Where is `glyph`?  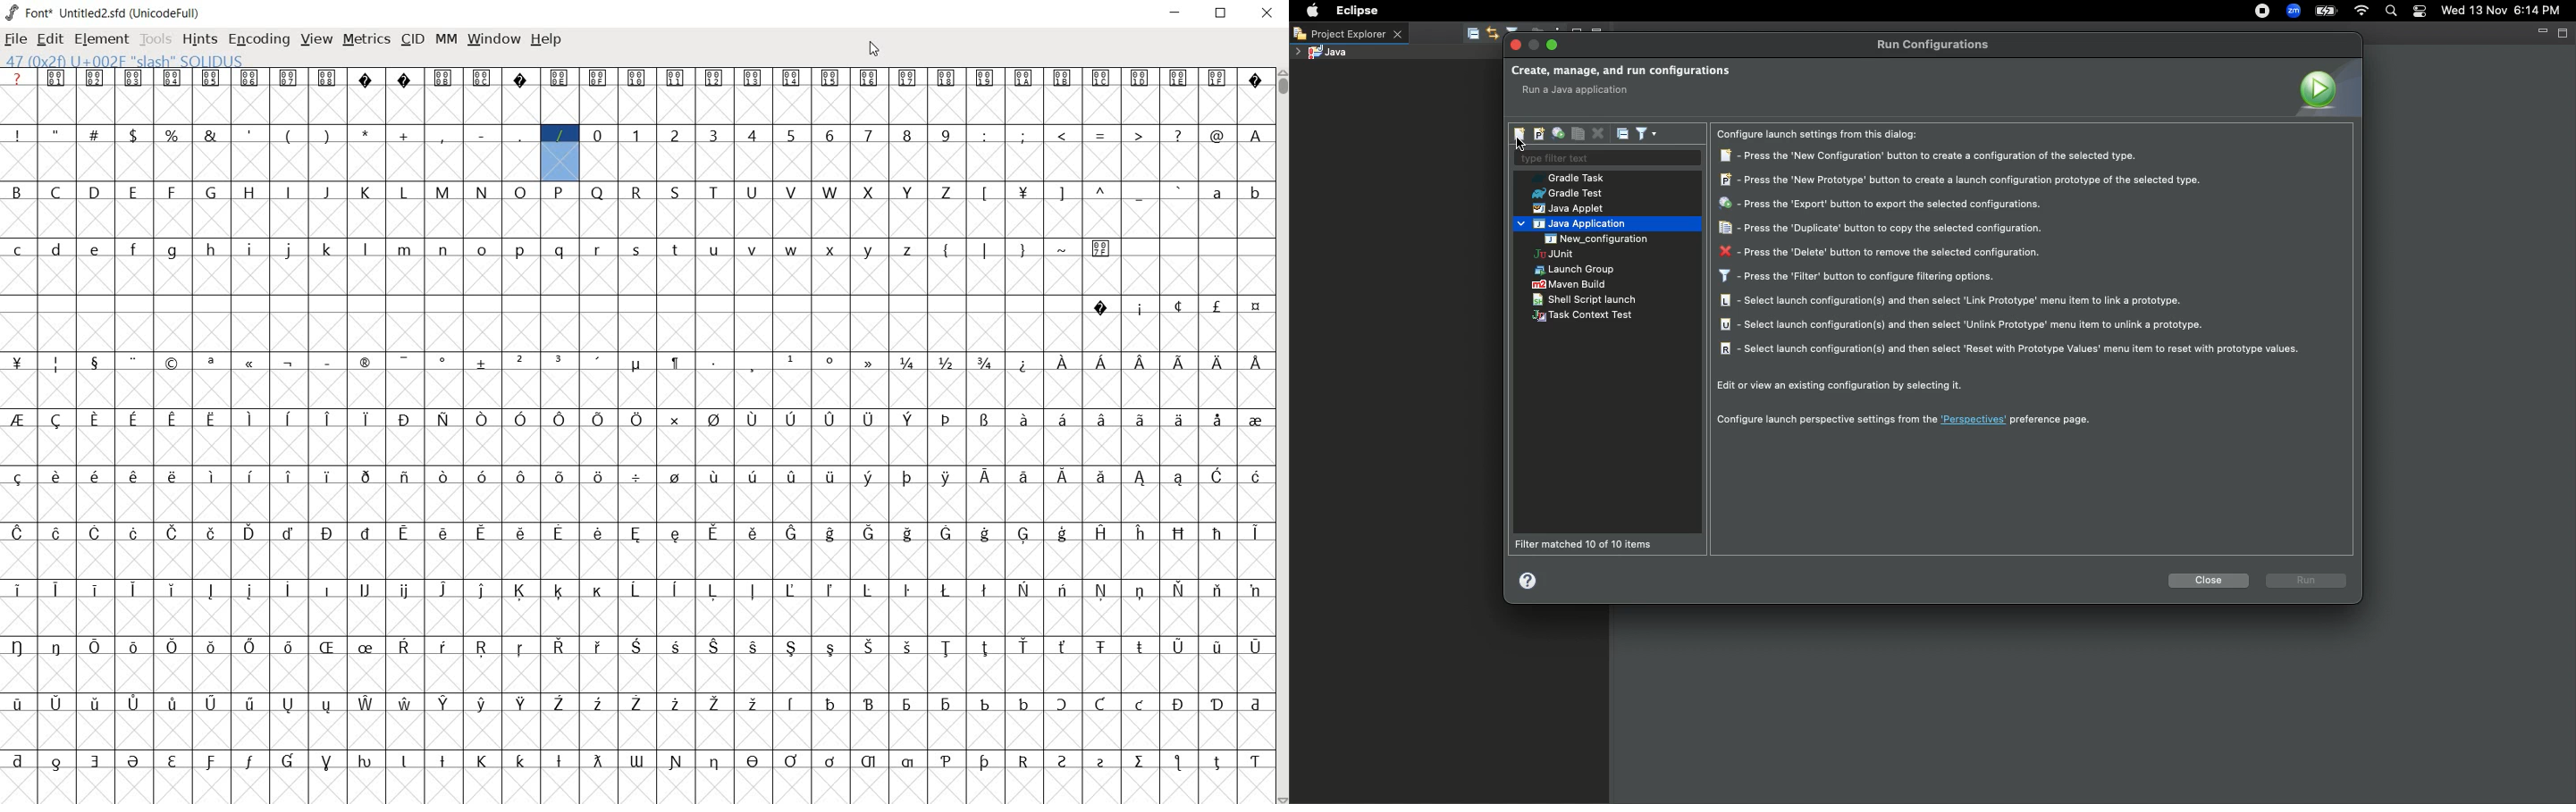 glyph is located at coordinates (326, 647).